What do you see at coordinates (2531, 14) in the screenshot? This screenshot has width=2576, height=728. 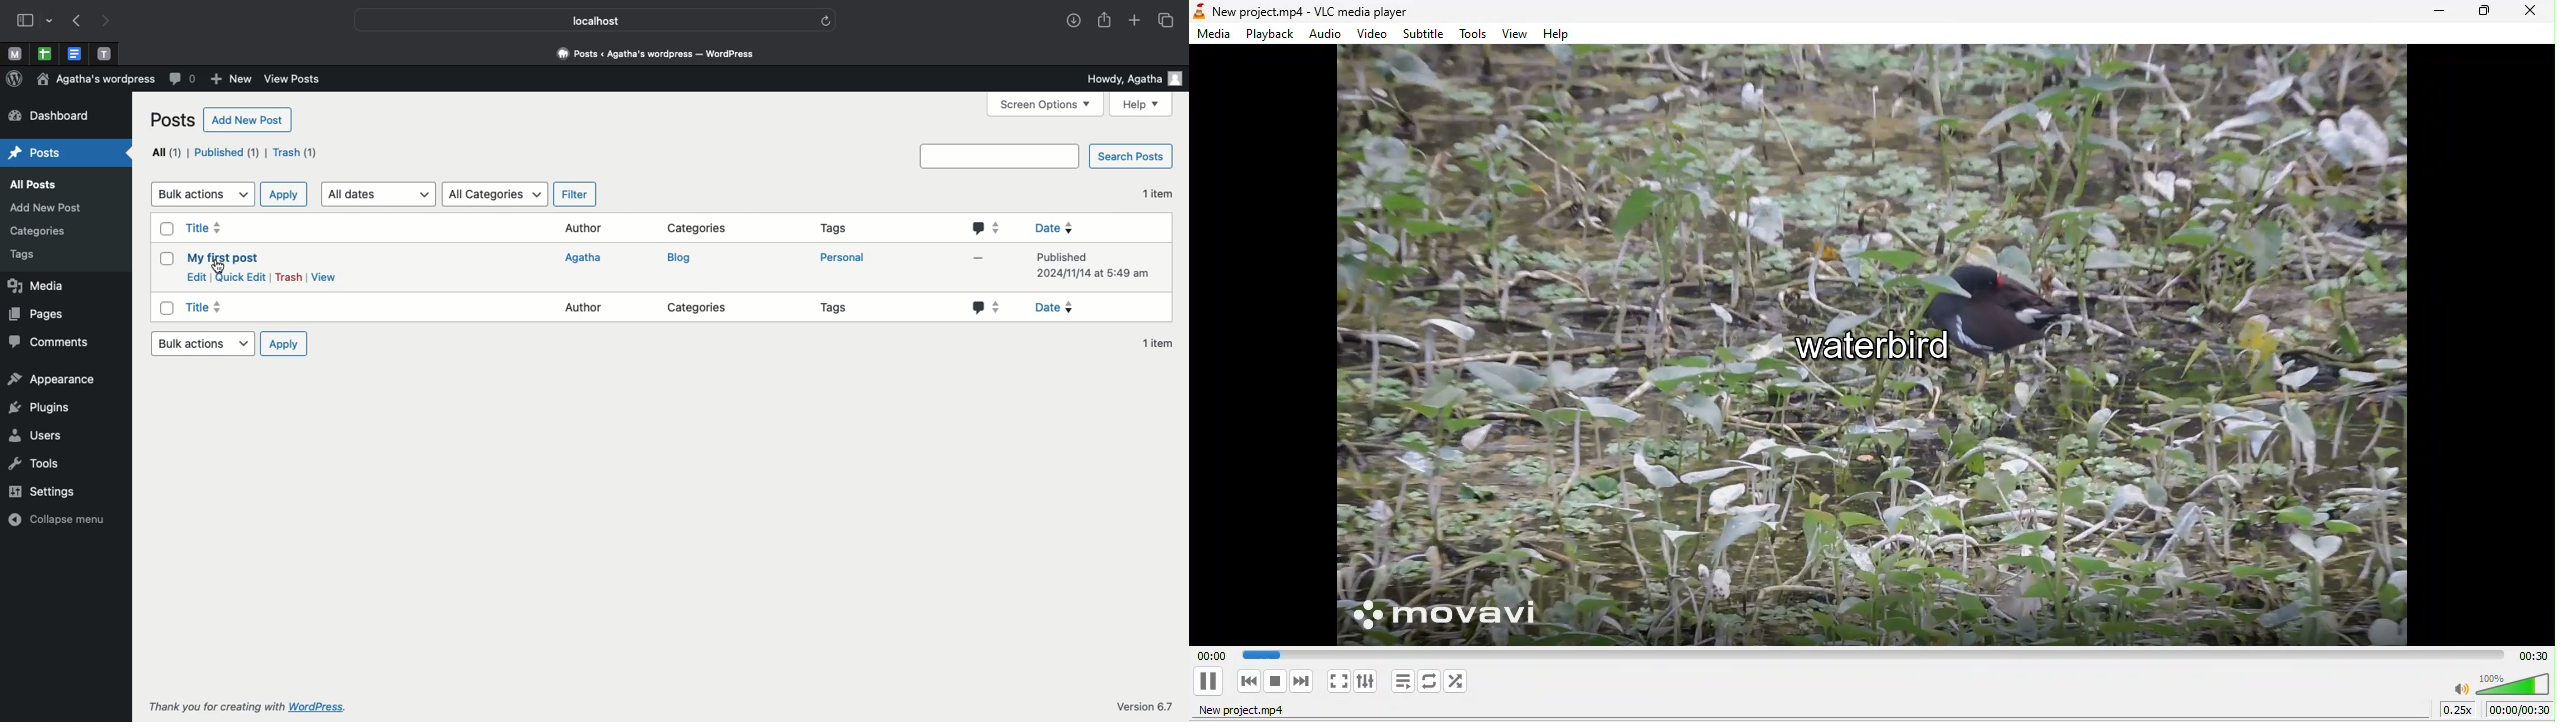 I see `close` at bounding box center [2531, 14].